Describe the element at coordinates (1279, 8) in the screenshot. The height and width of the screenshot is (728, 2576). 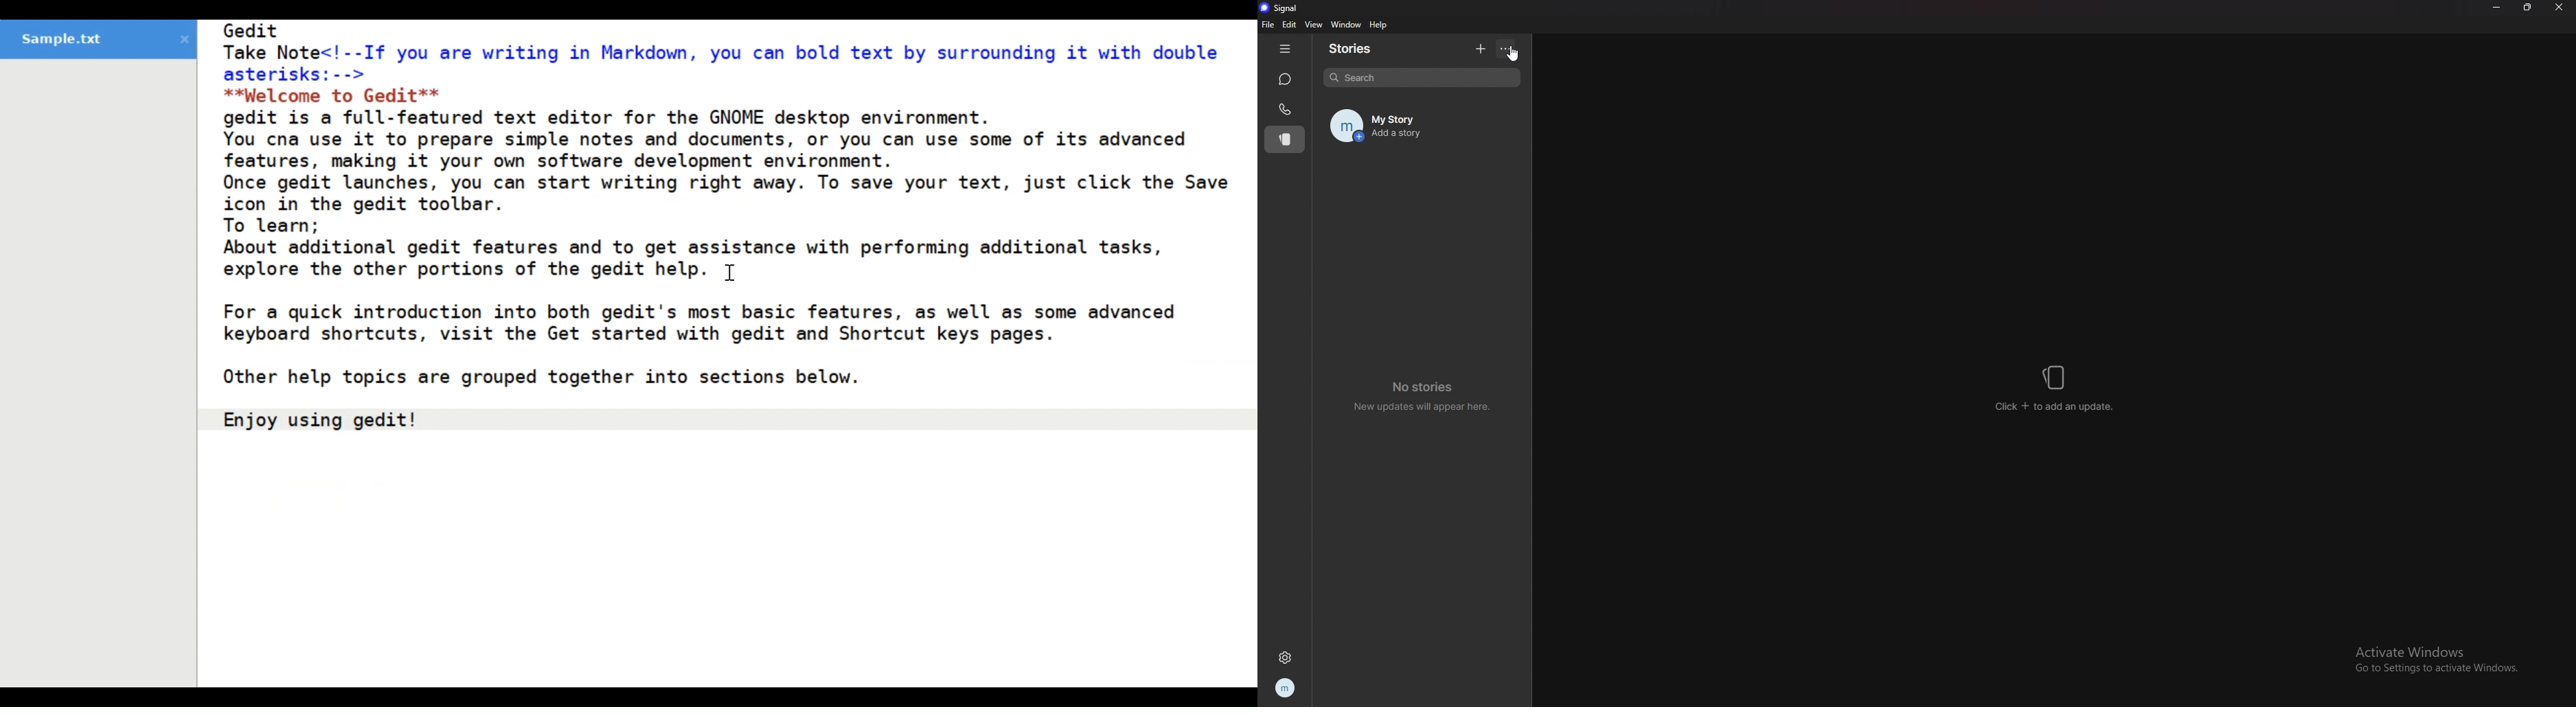
I see `signal` at that location.